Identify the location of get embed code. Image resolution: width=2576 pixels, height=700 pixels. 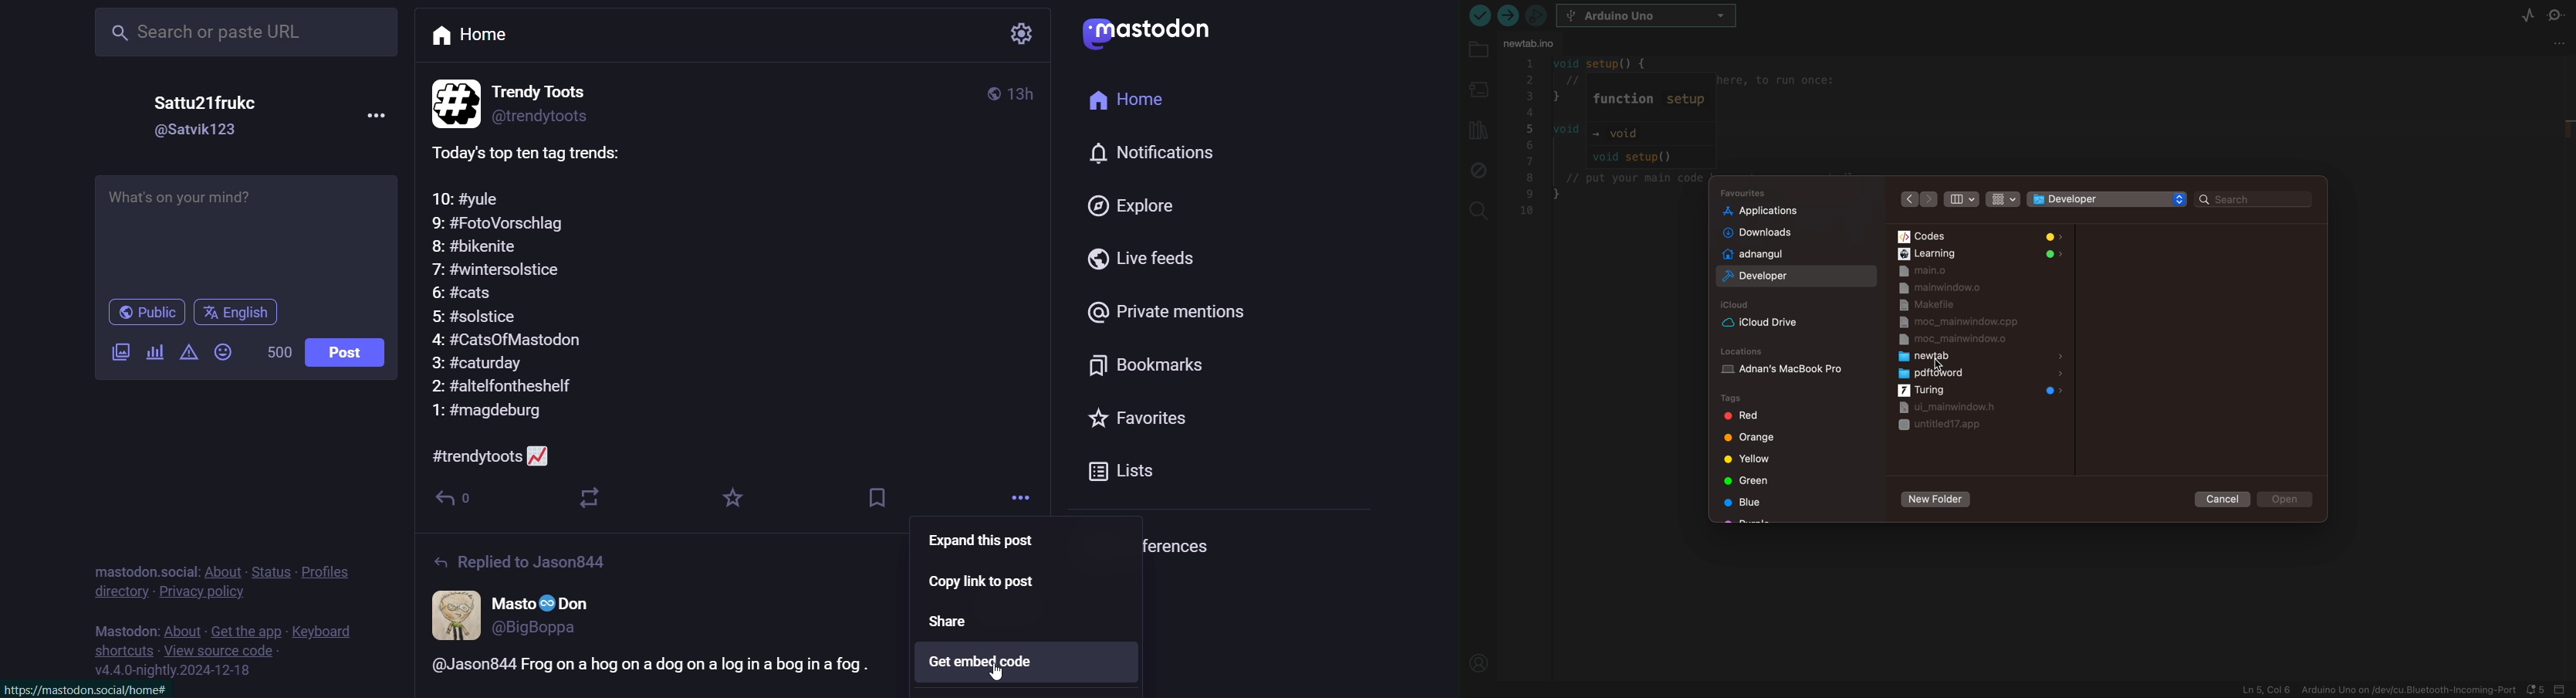
(1024, 664).